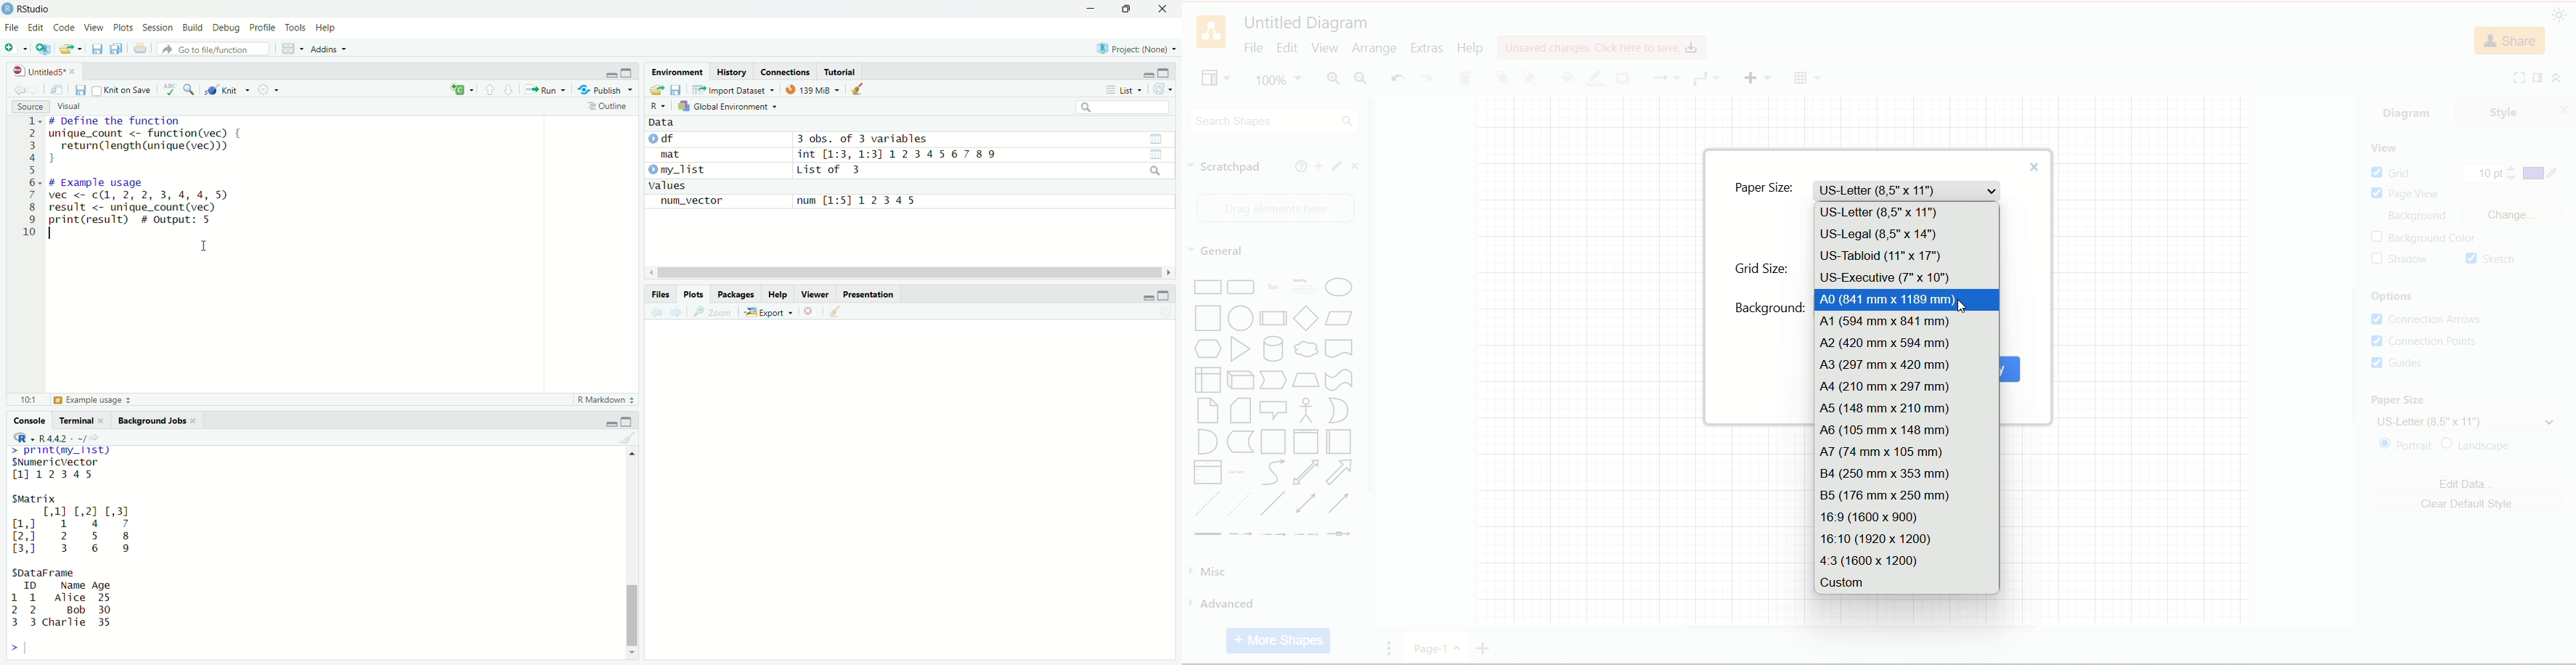  I want to click on maximize, so click(627, 422).